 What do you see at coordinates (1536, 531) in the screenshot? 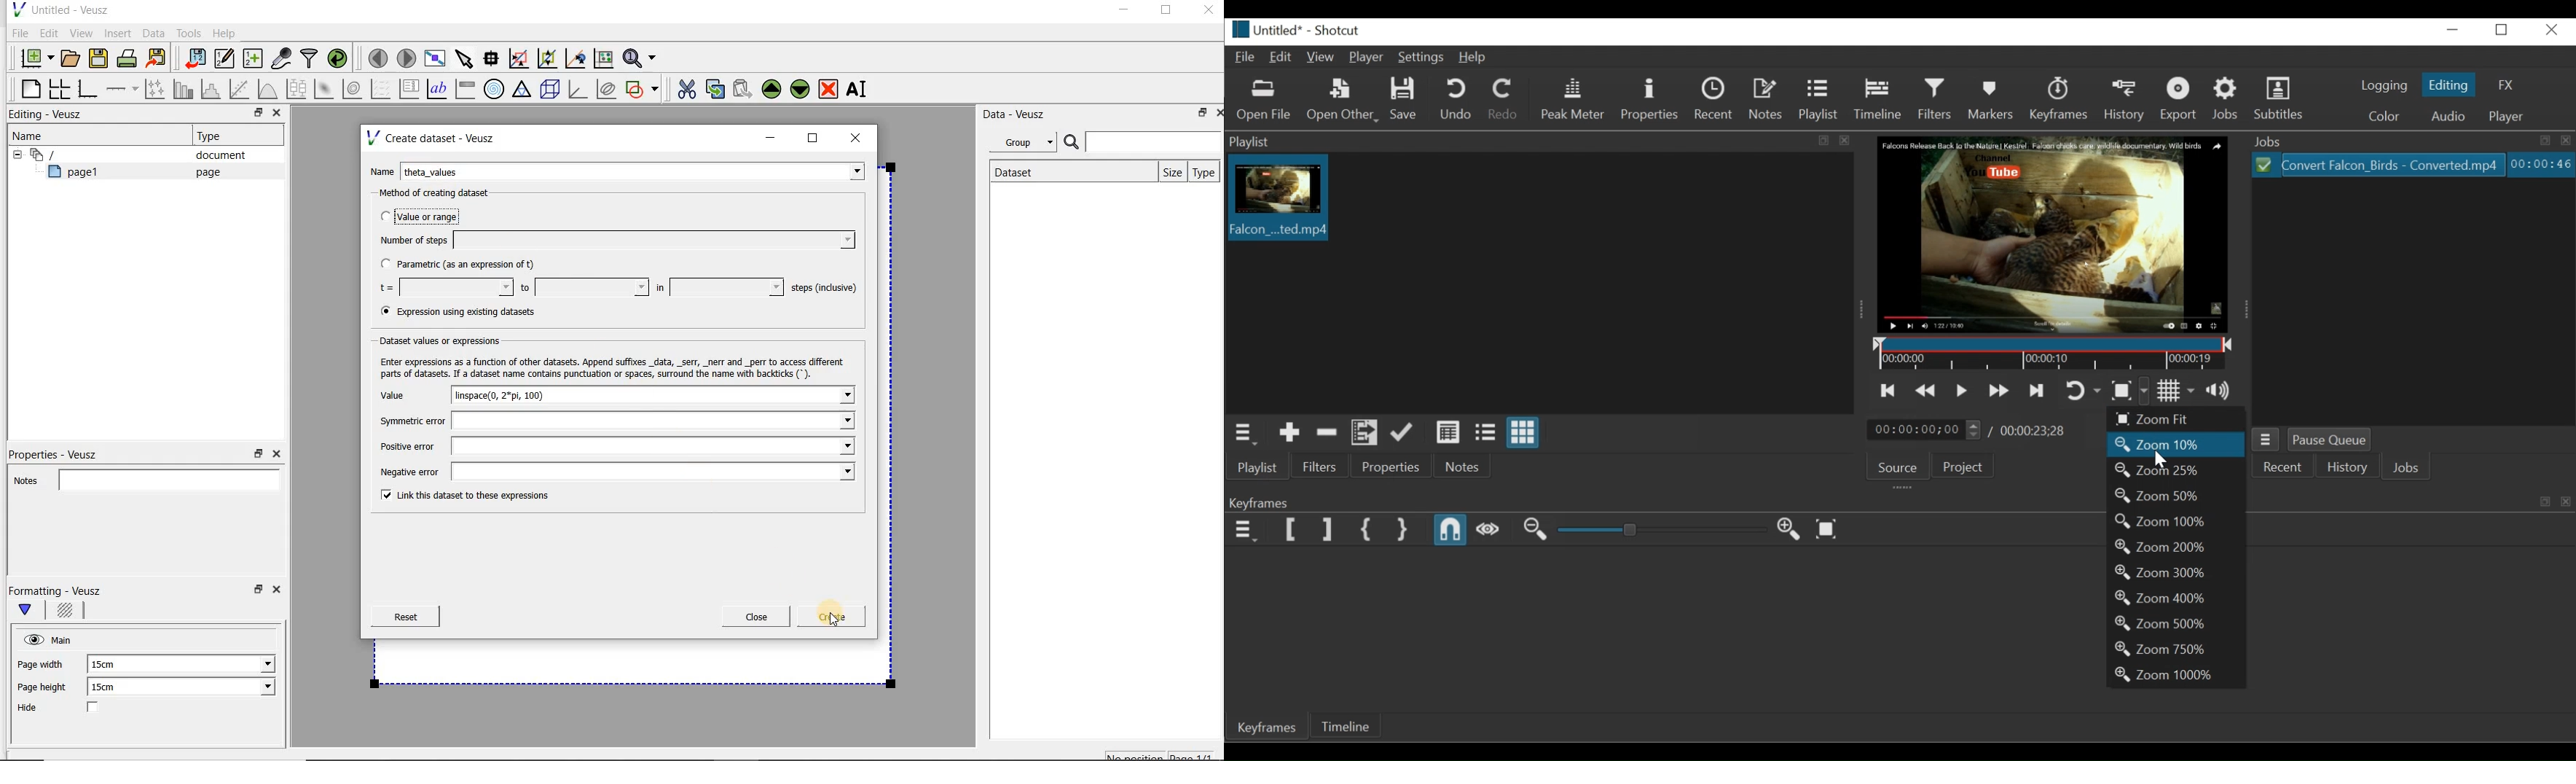
I see `Zoom in Keyframe` at bounding box center [1536, 531].